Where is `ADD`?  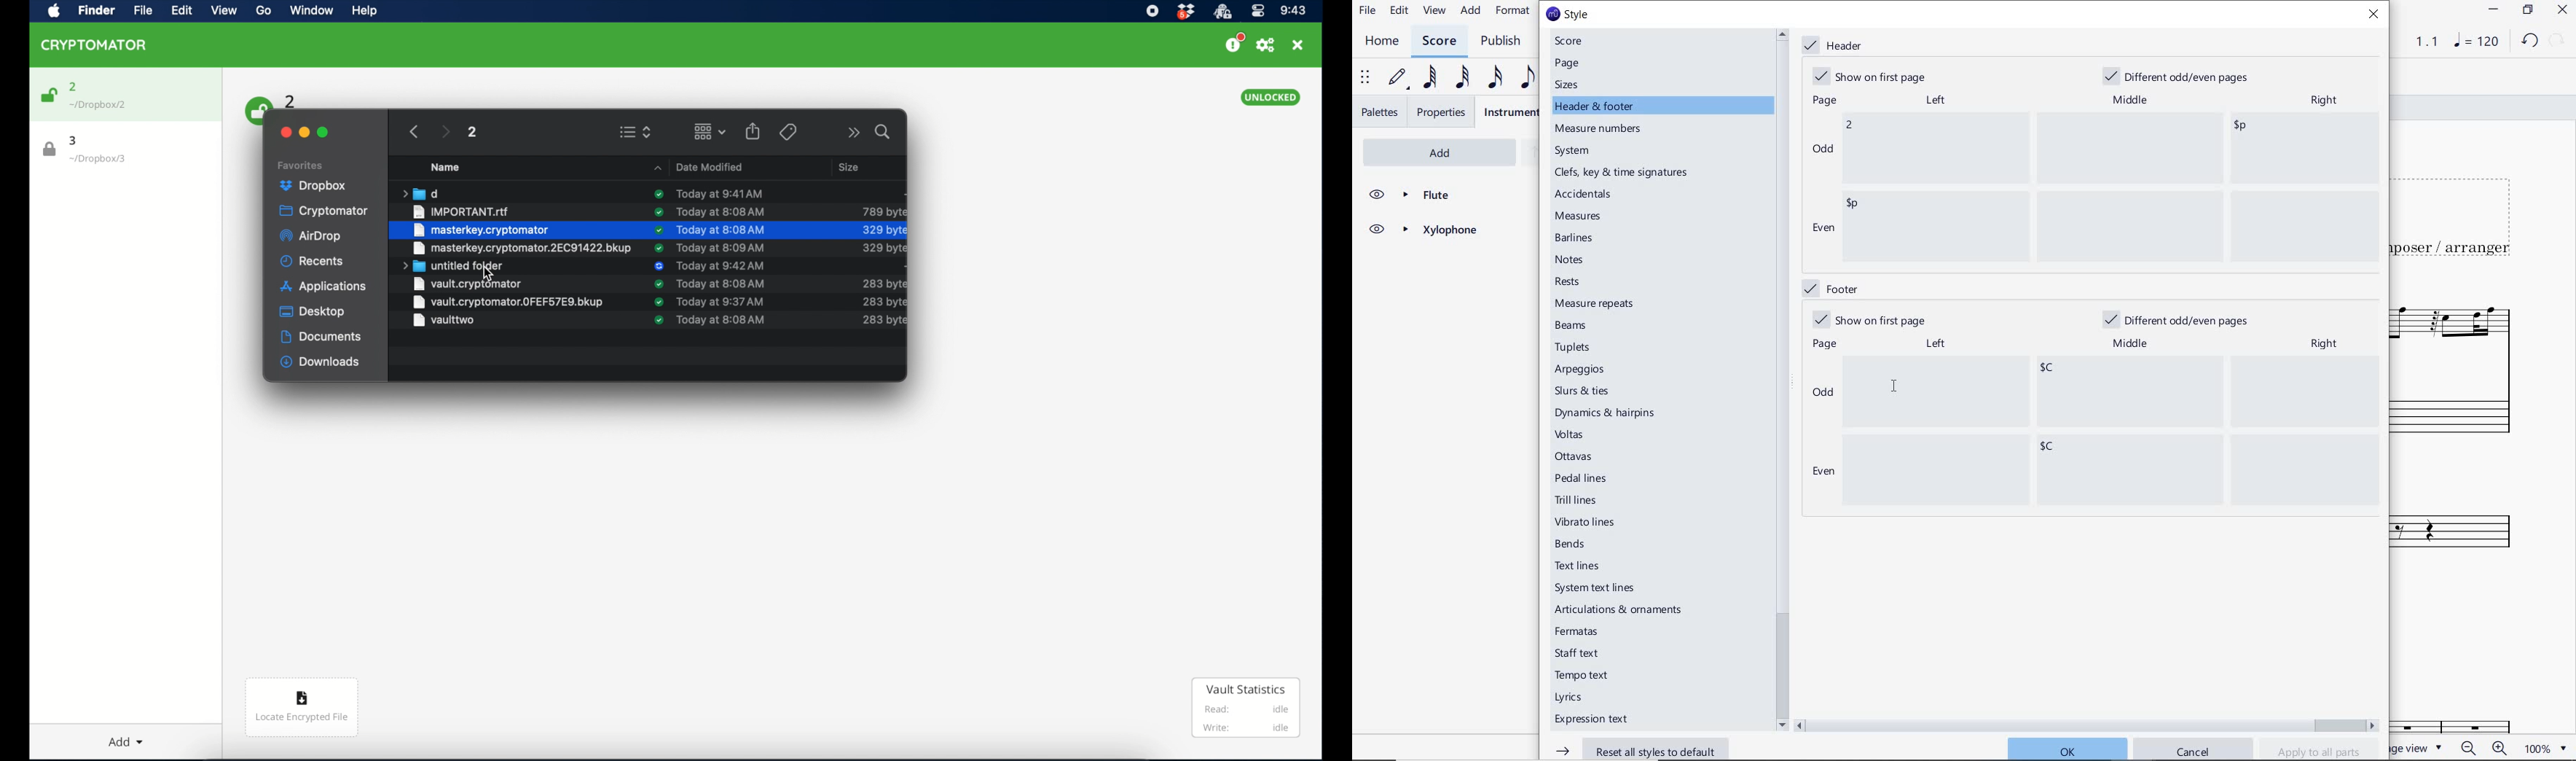
ADD is located at coordinates (1472, 10).